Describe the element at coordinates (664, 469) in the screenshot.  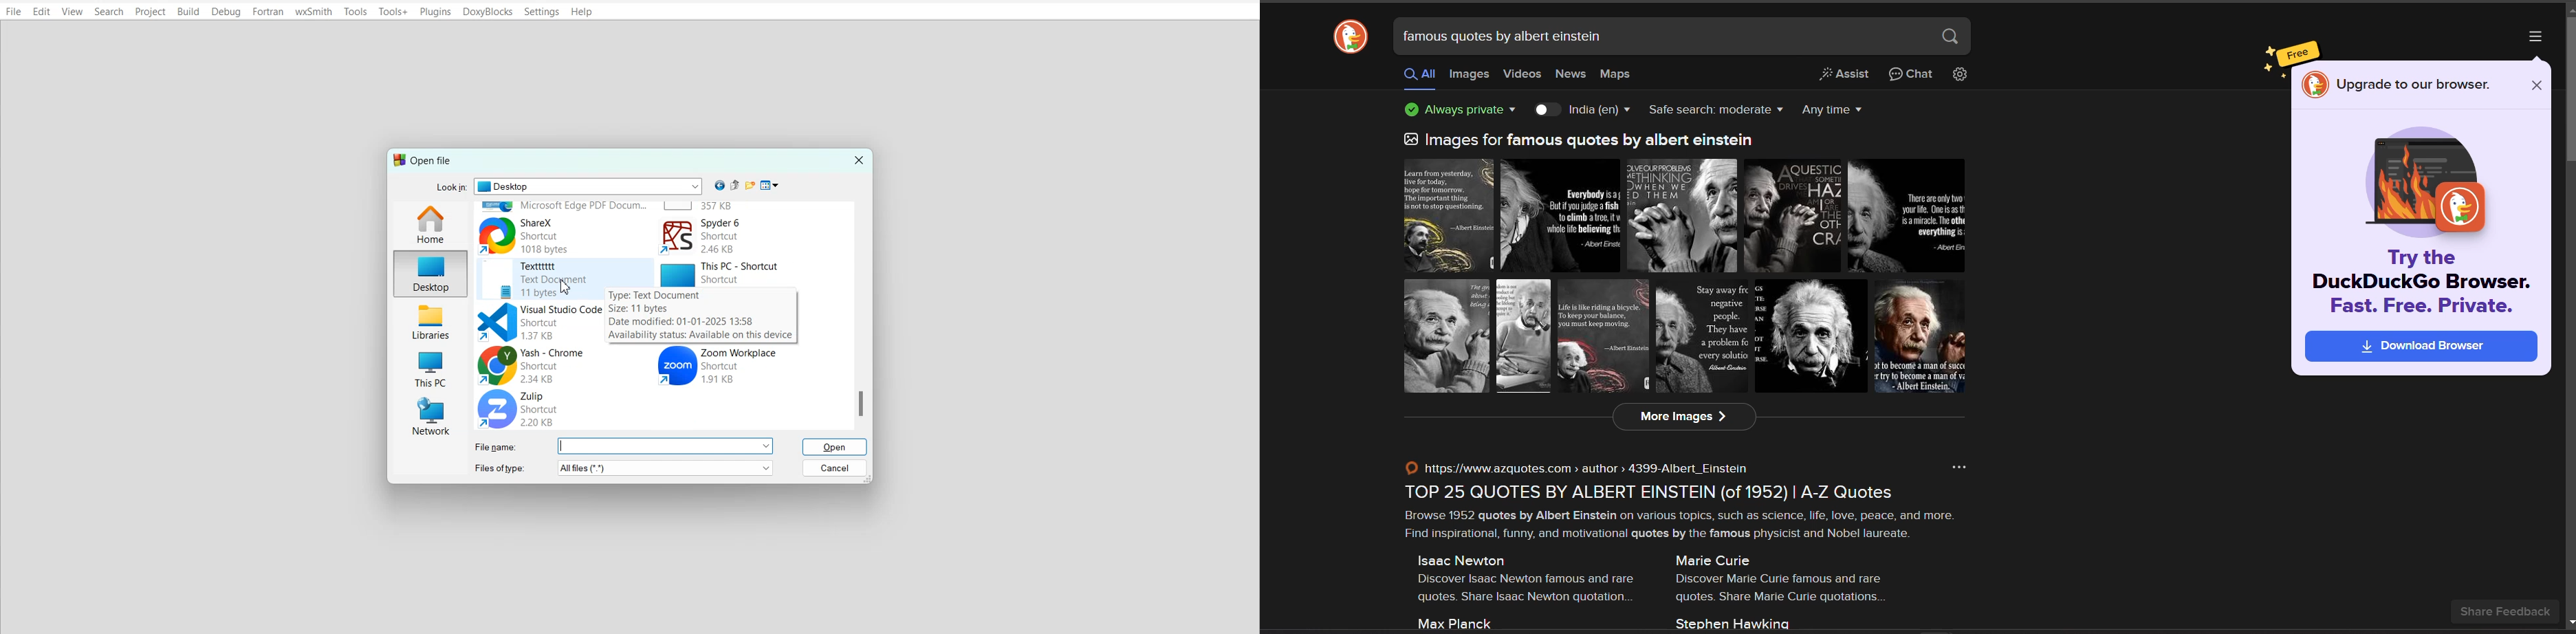
I see `more options` at that location.